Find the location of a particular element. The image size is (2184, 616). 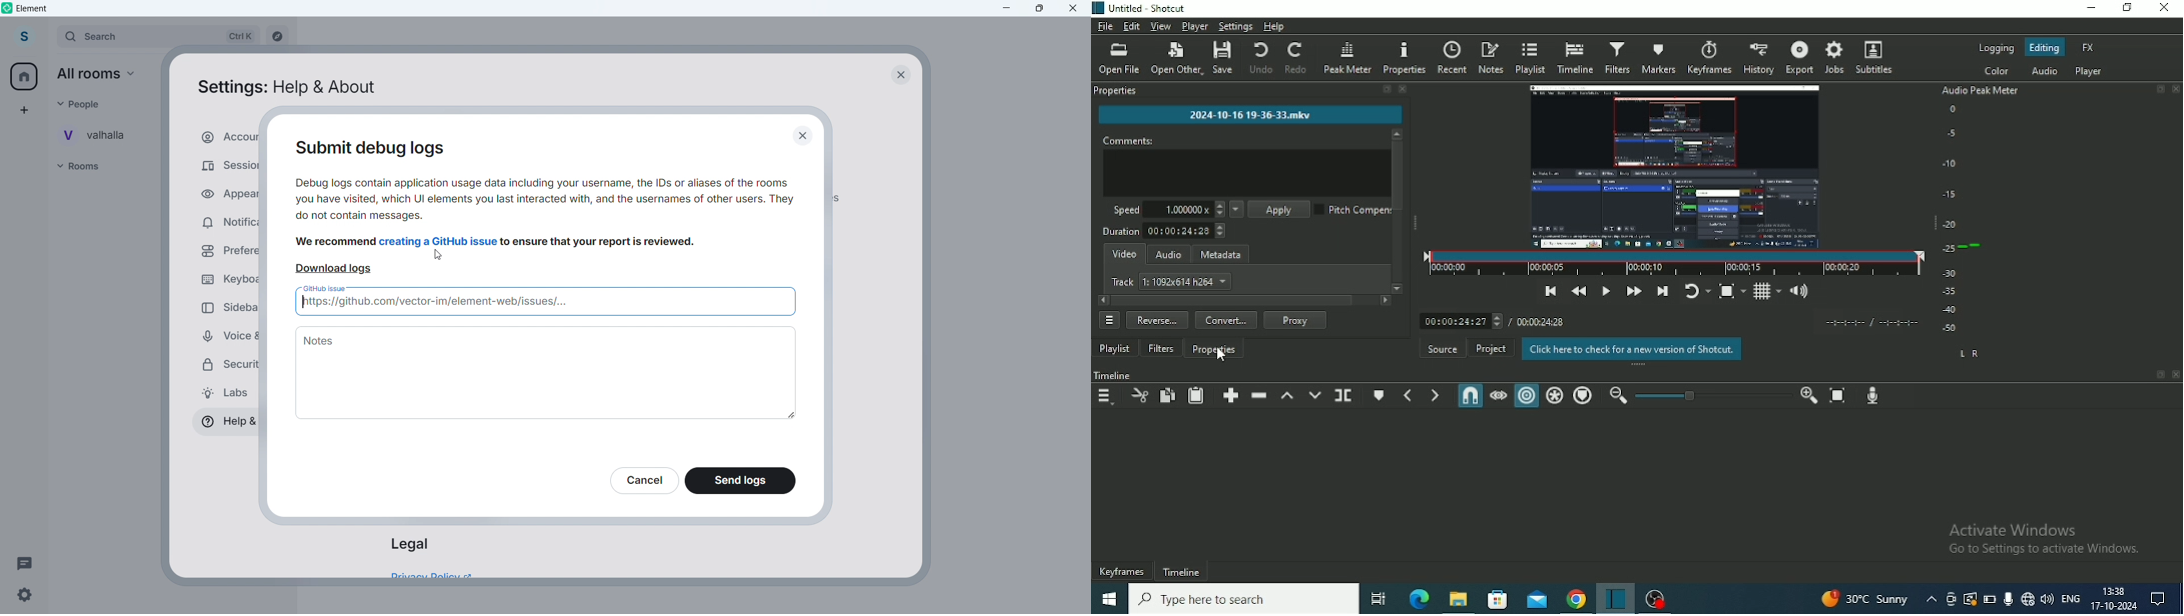

Battery is located at coordinates (1989, 599).